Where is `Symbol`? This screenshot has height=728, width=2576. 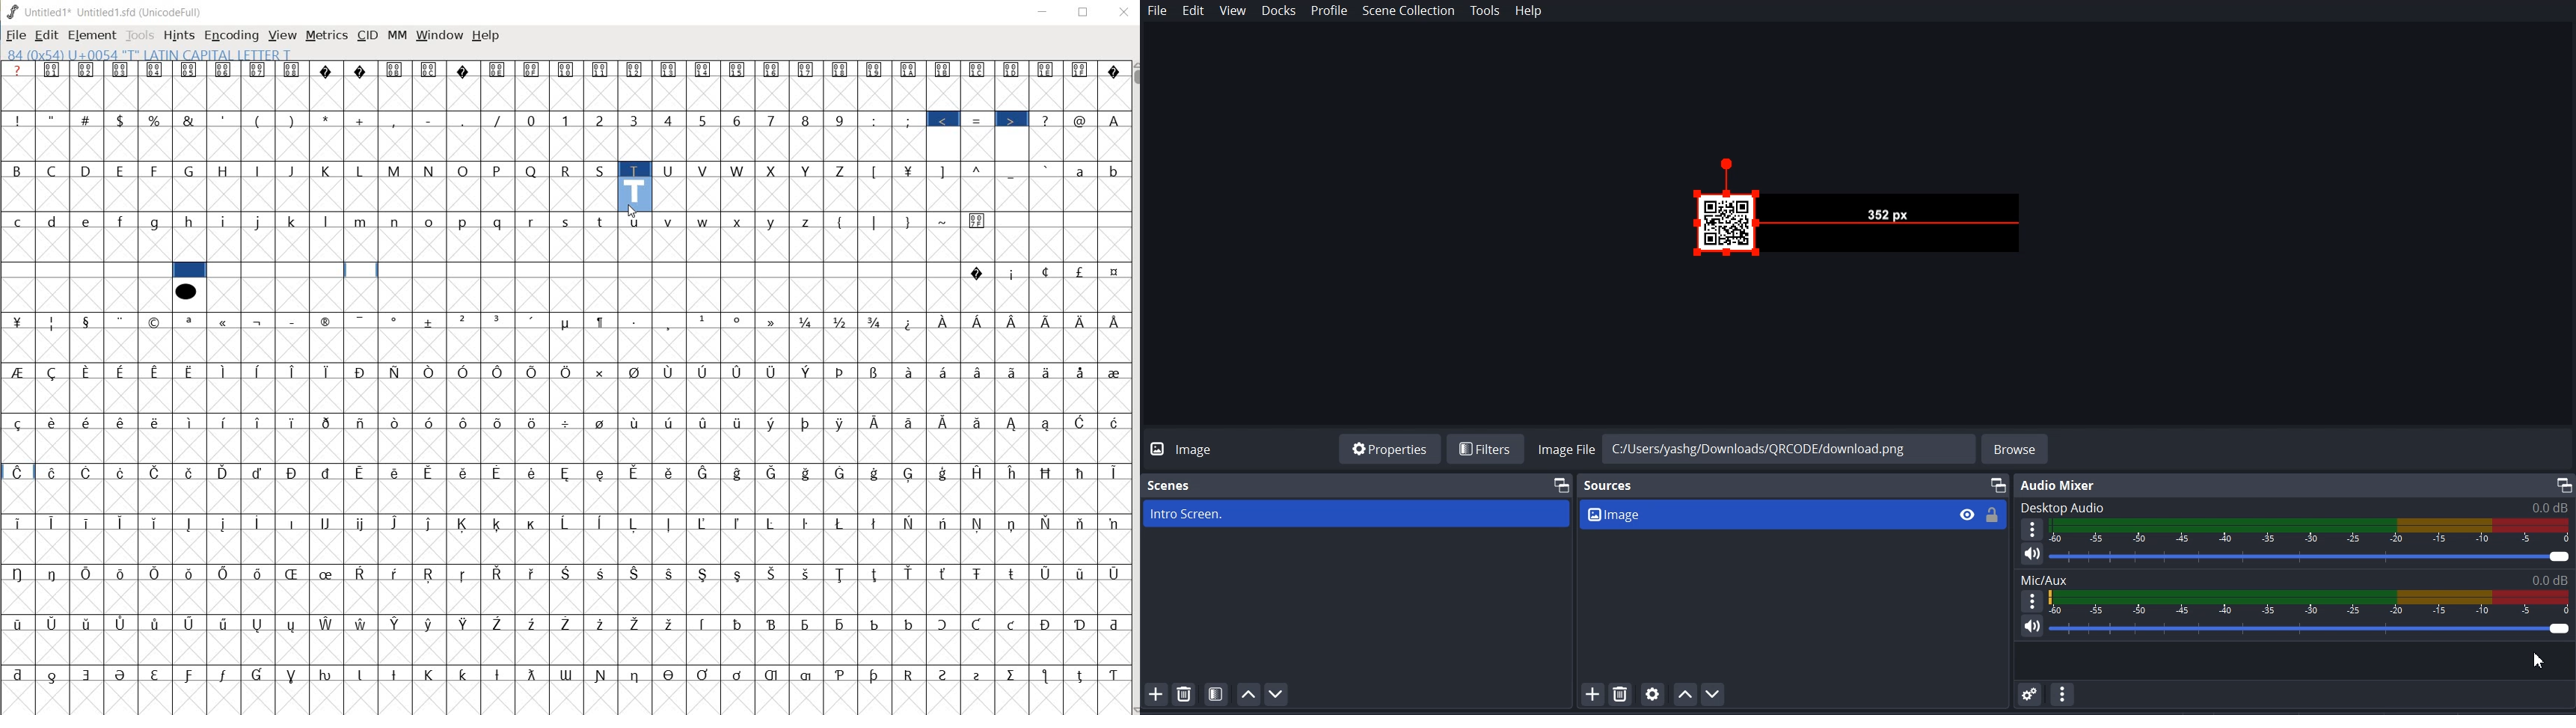
Symbol is located at coordinates (430, 623).